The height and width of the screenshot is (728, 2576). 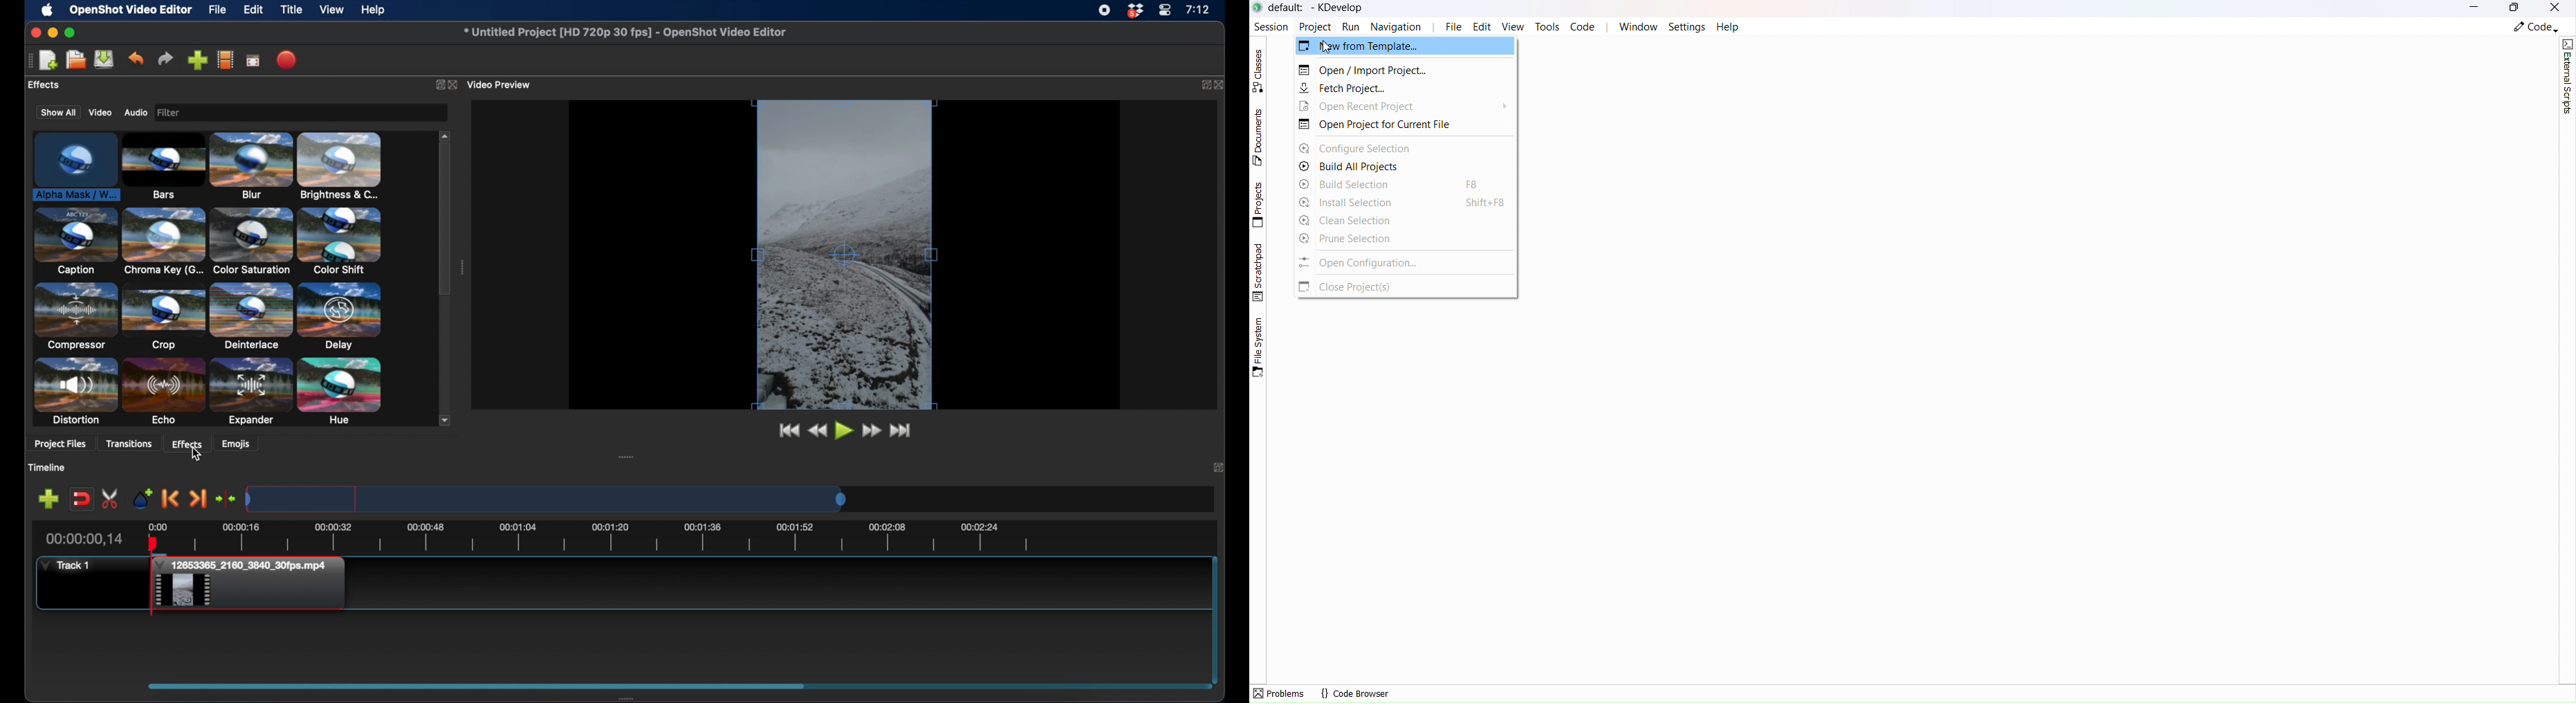 What do you see at coordinates (1218, 467) in the screenshot?
I see `expand` at bounding box center [1218, 467].